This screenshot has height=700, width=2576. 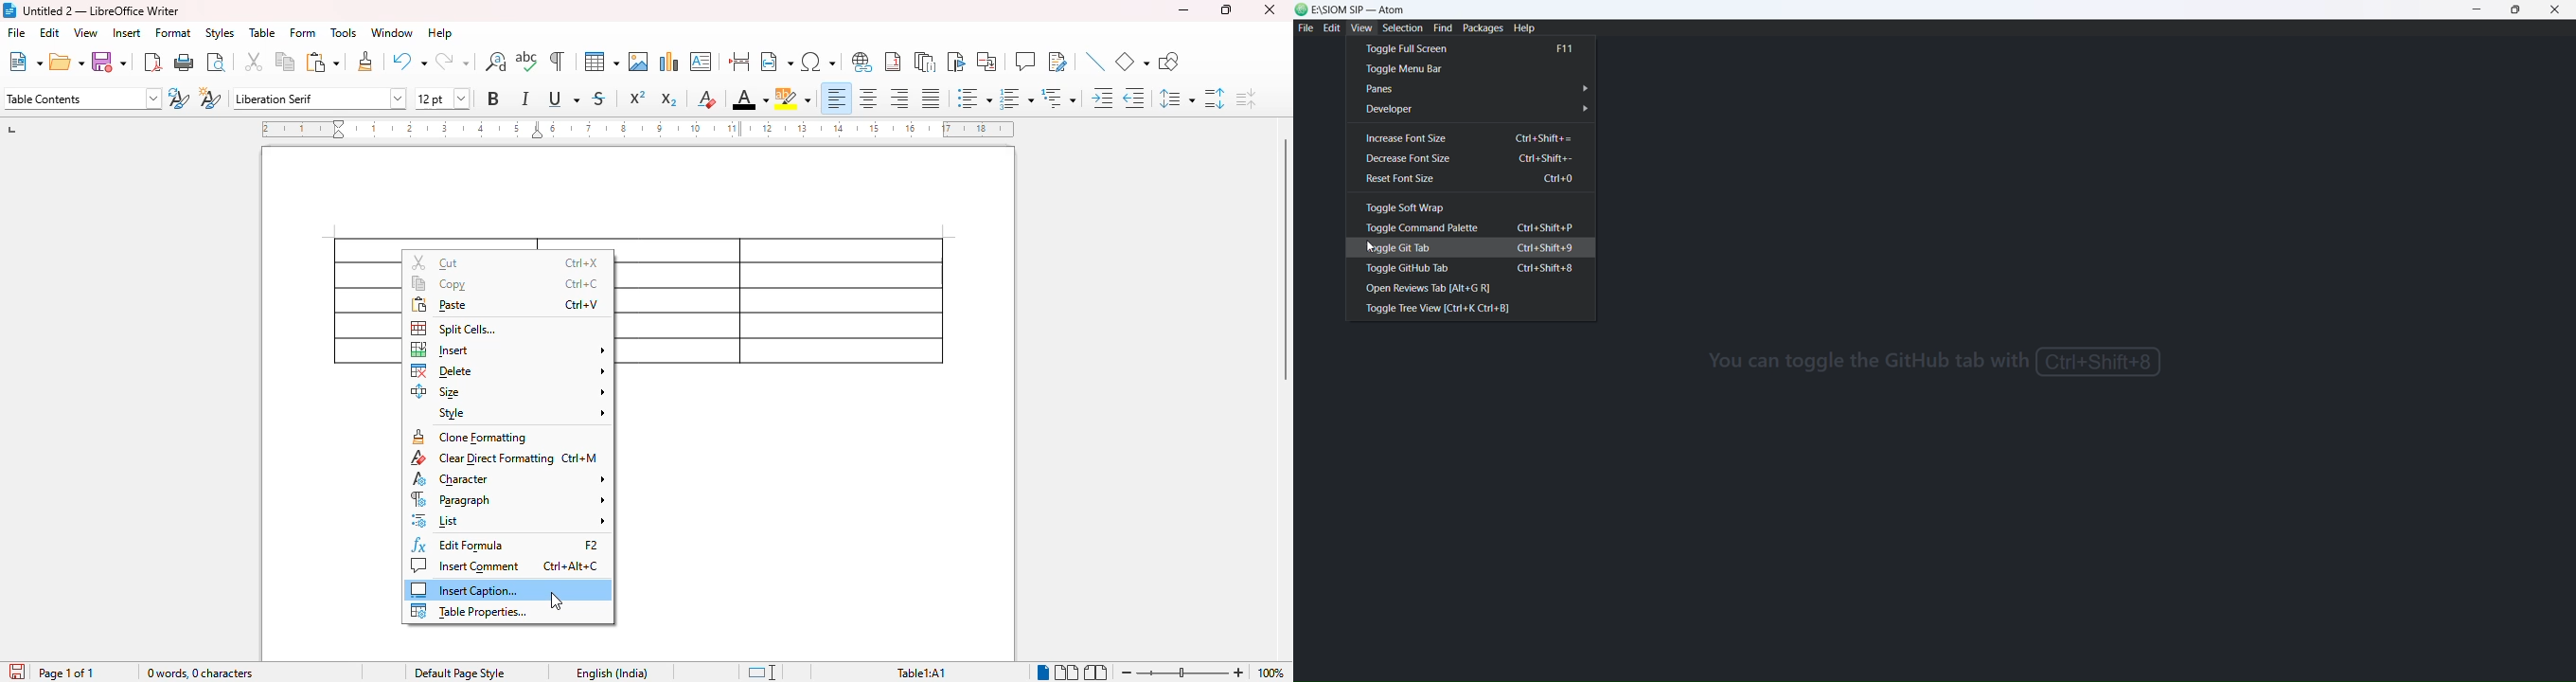 What do you see at coordinates (921, 673) in the screenshot?
I see `table1: A1` at bounding box center [921, 673].